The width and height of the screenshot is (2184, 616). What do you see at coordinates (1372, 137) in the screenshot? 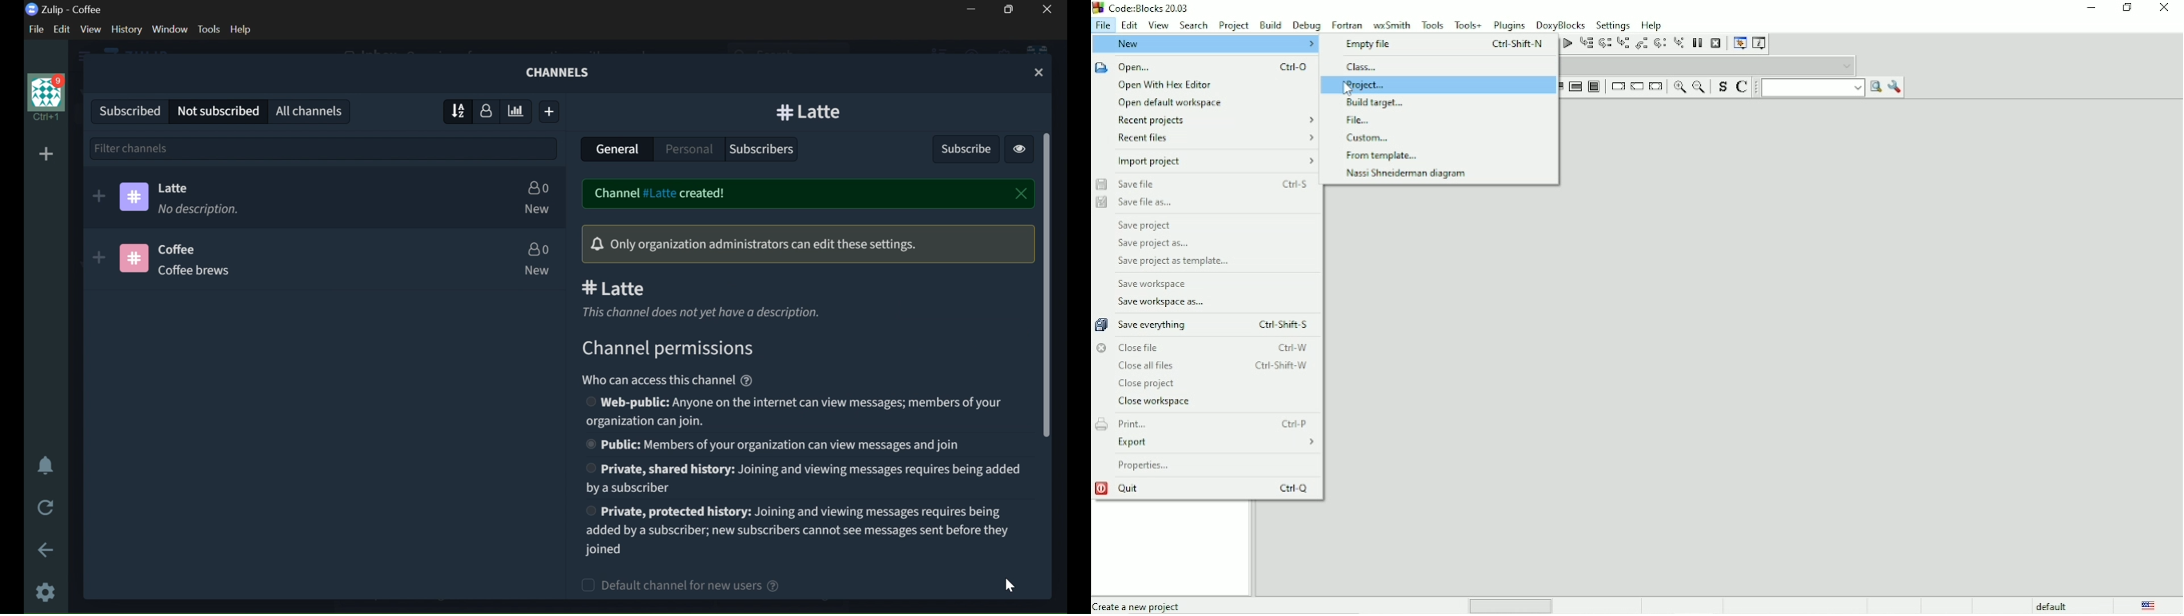
I see `Custom` at bounding box center [1372, 137].